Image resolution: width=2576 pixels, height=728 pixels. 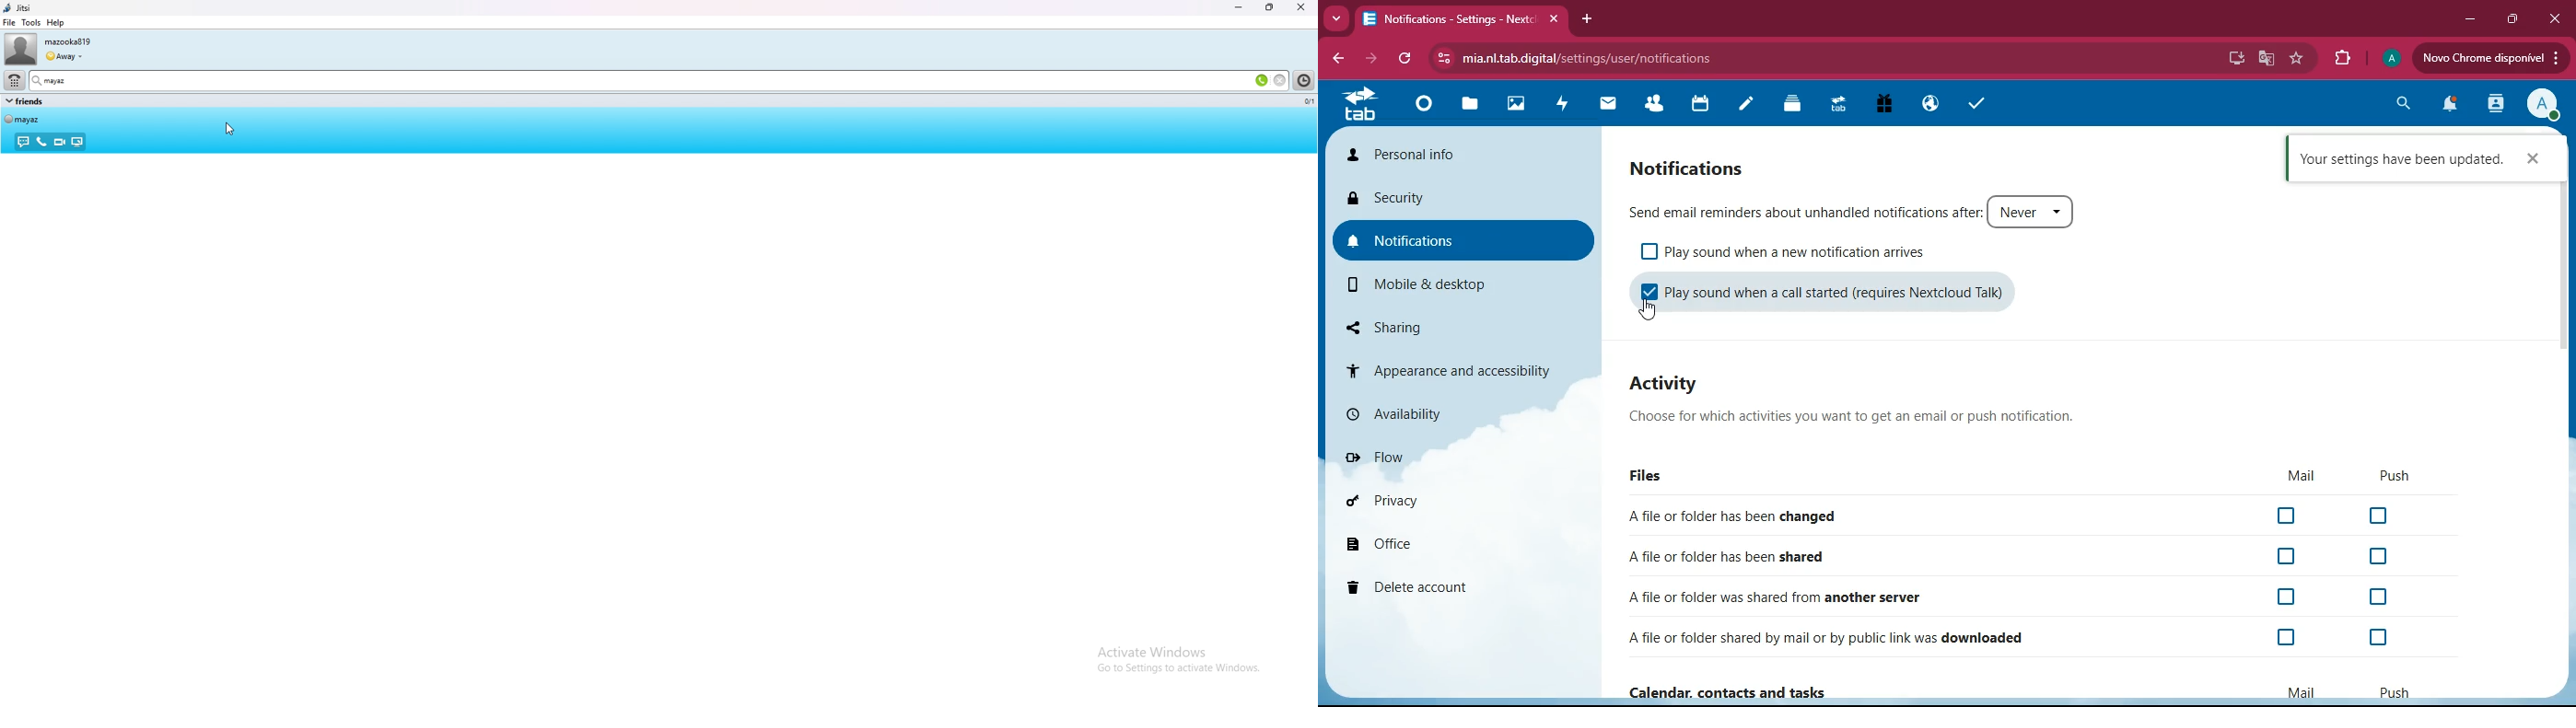 What do you see at coordinates (1384, 545) in the screenshot?
I see `office` at bounding box center [1384, 545].